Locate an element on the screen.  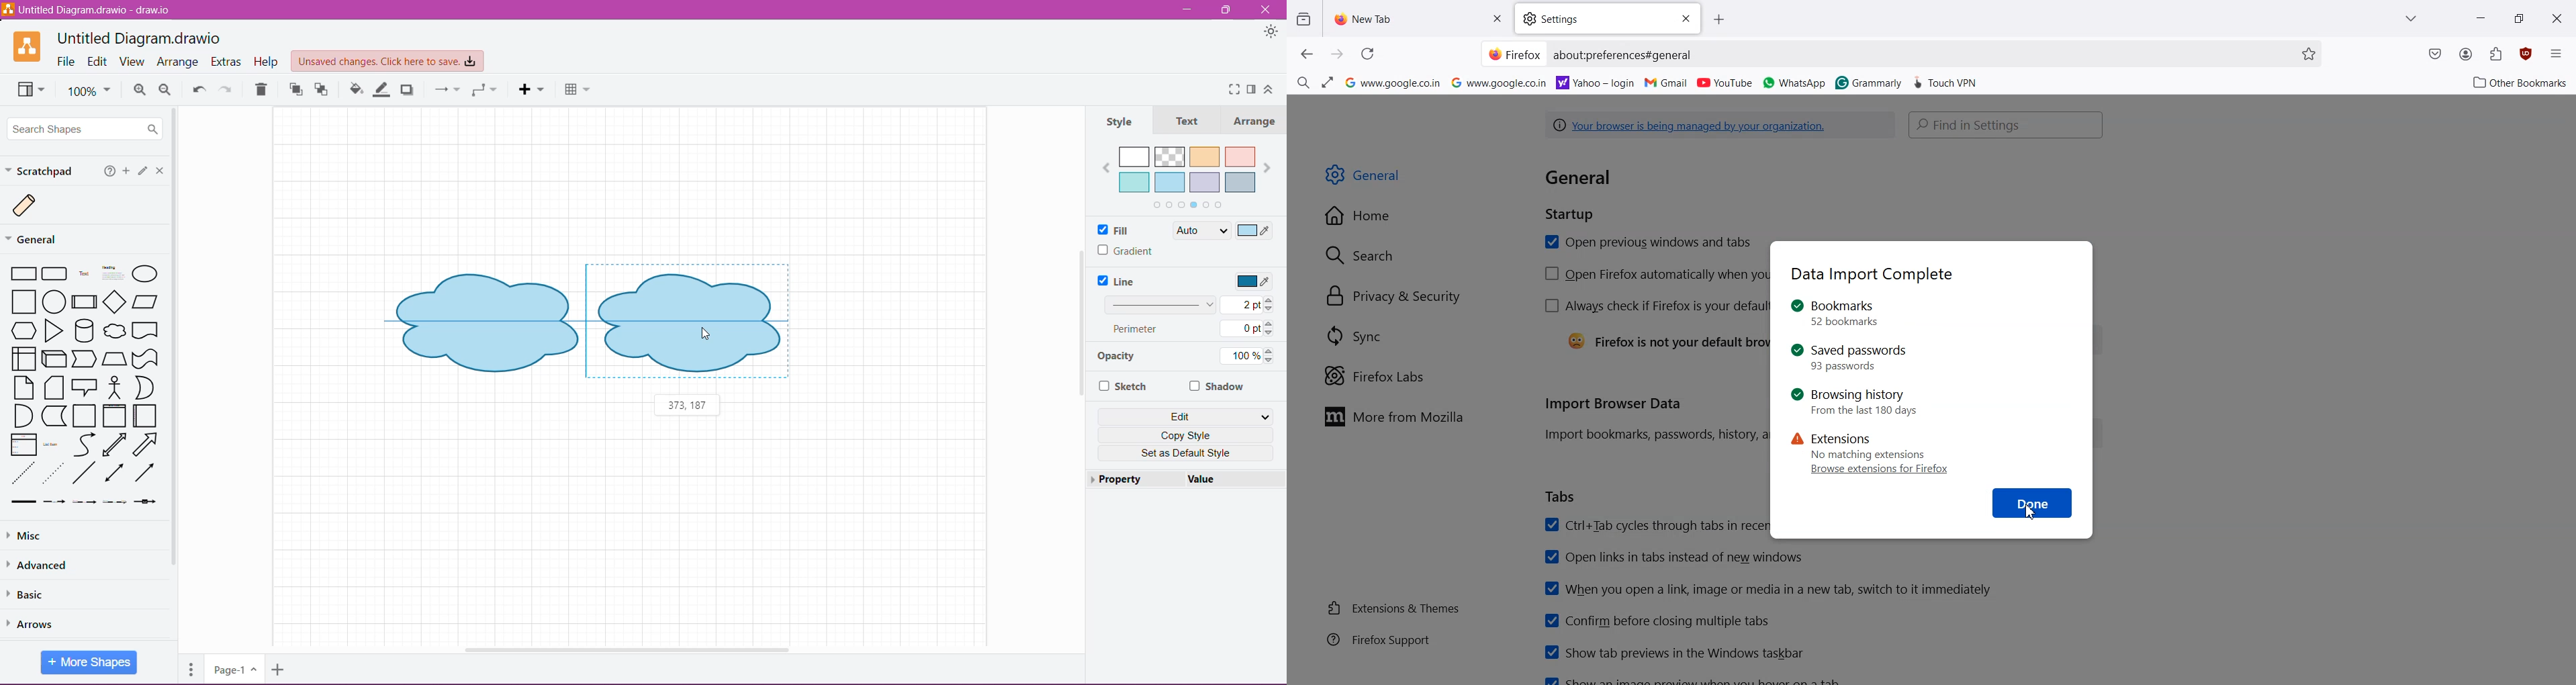
Bookmarks is located at coordinates (1849, 314).